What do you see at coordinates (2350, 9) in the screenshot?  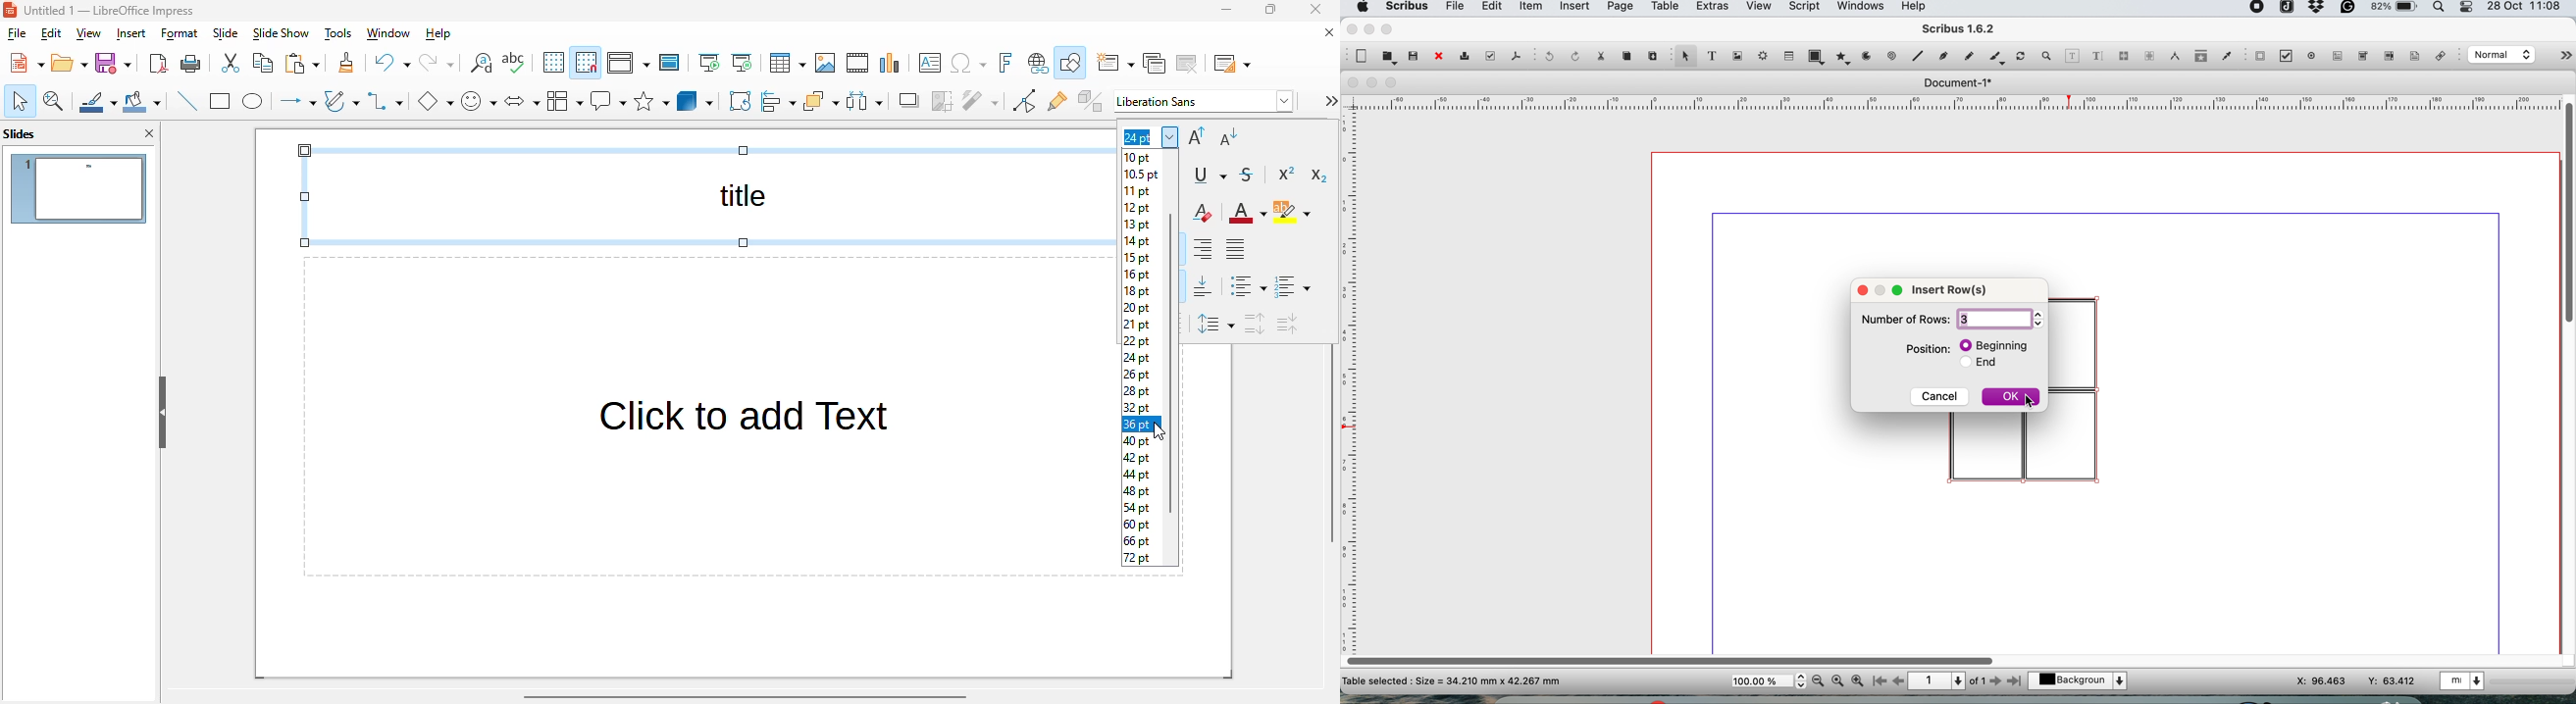 I see `grammarly` at bounding box center [2350, 9].